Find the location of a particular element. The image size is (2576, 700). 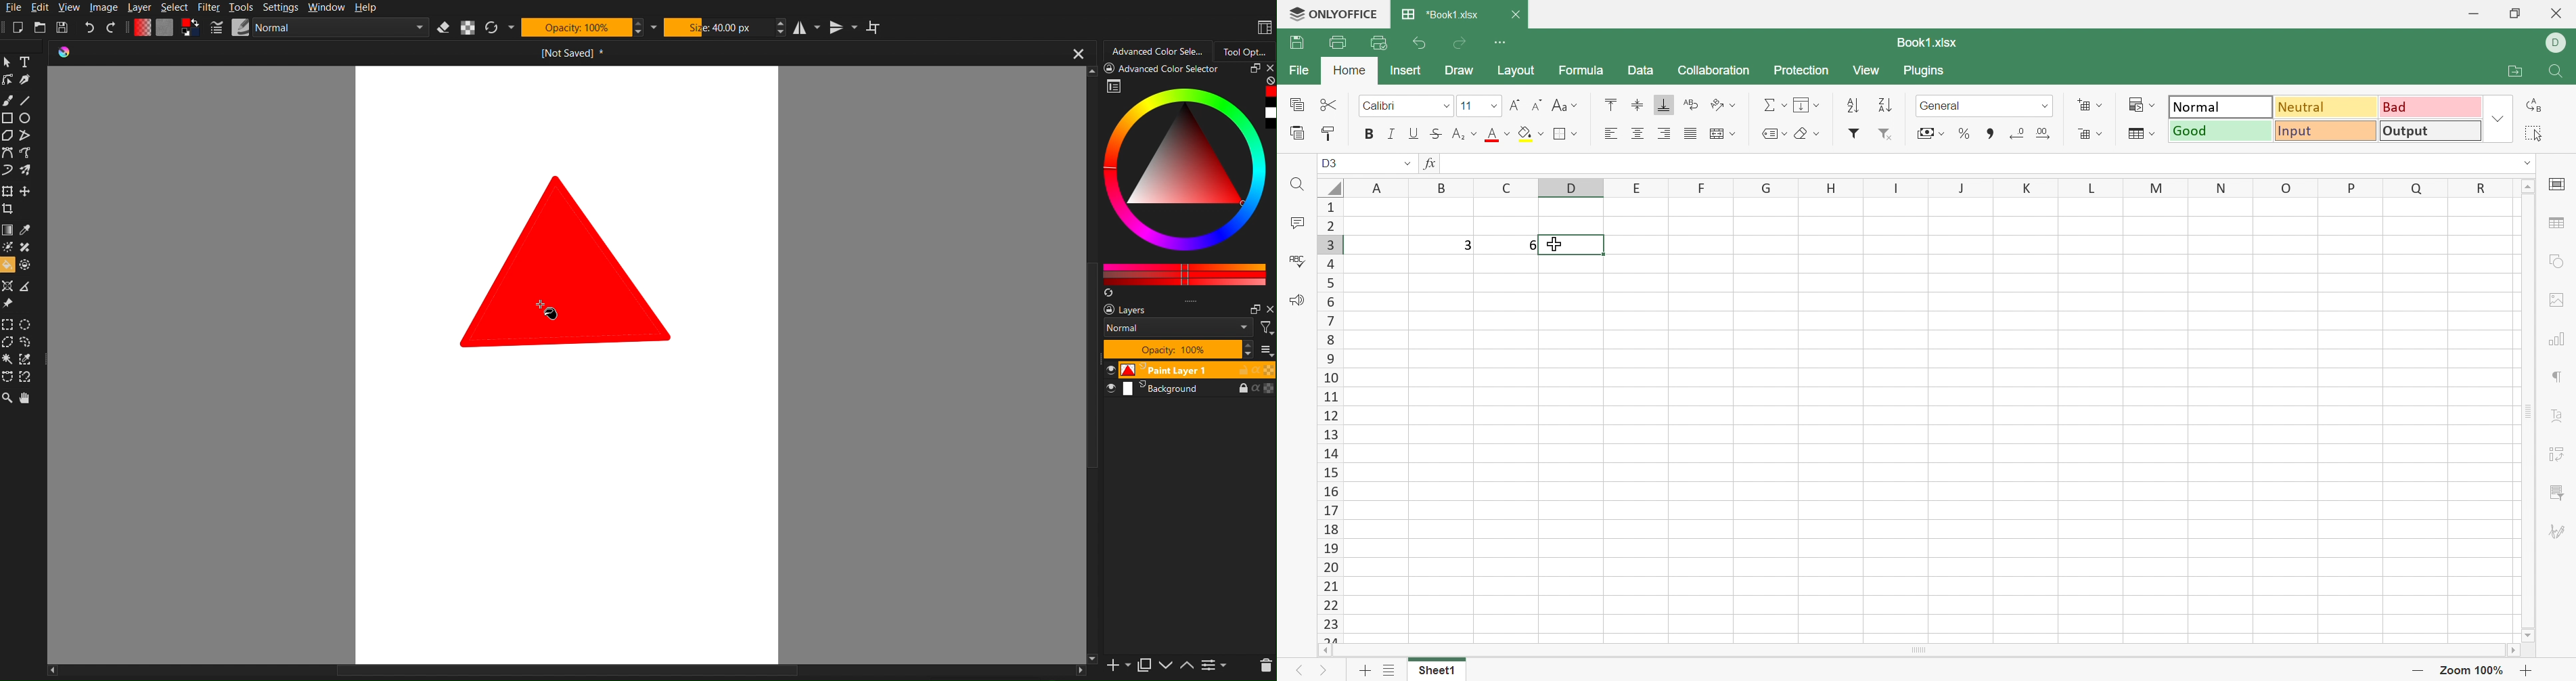

Format as table template is located at coordinates (2140, 132).